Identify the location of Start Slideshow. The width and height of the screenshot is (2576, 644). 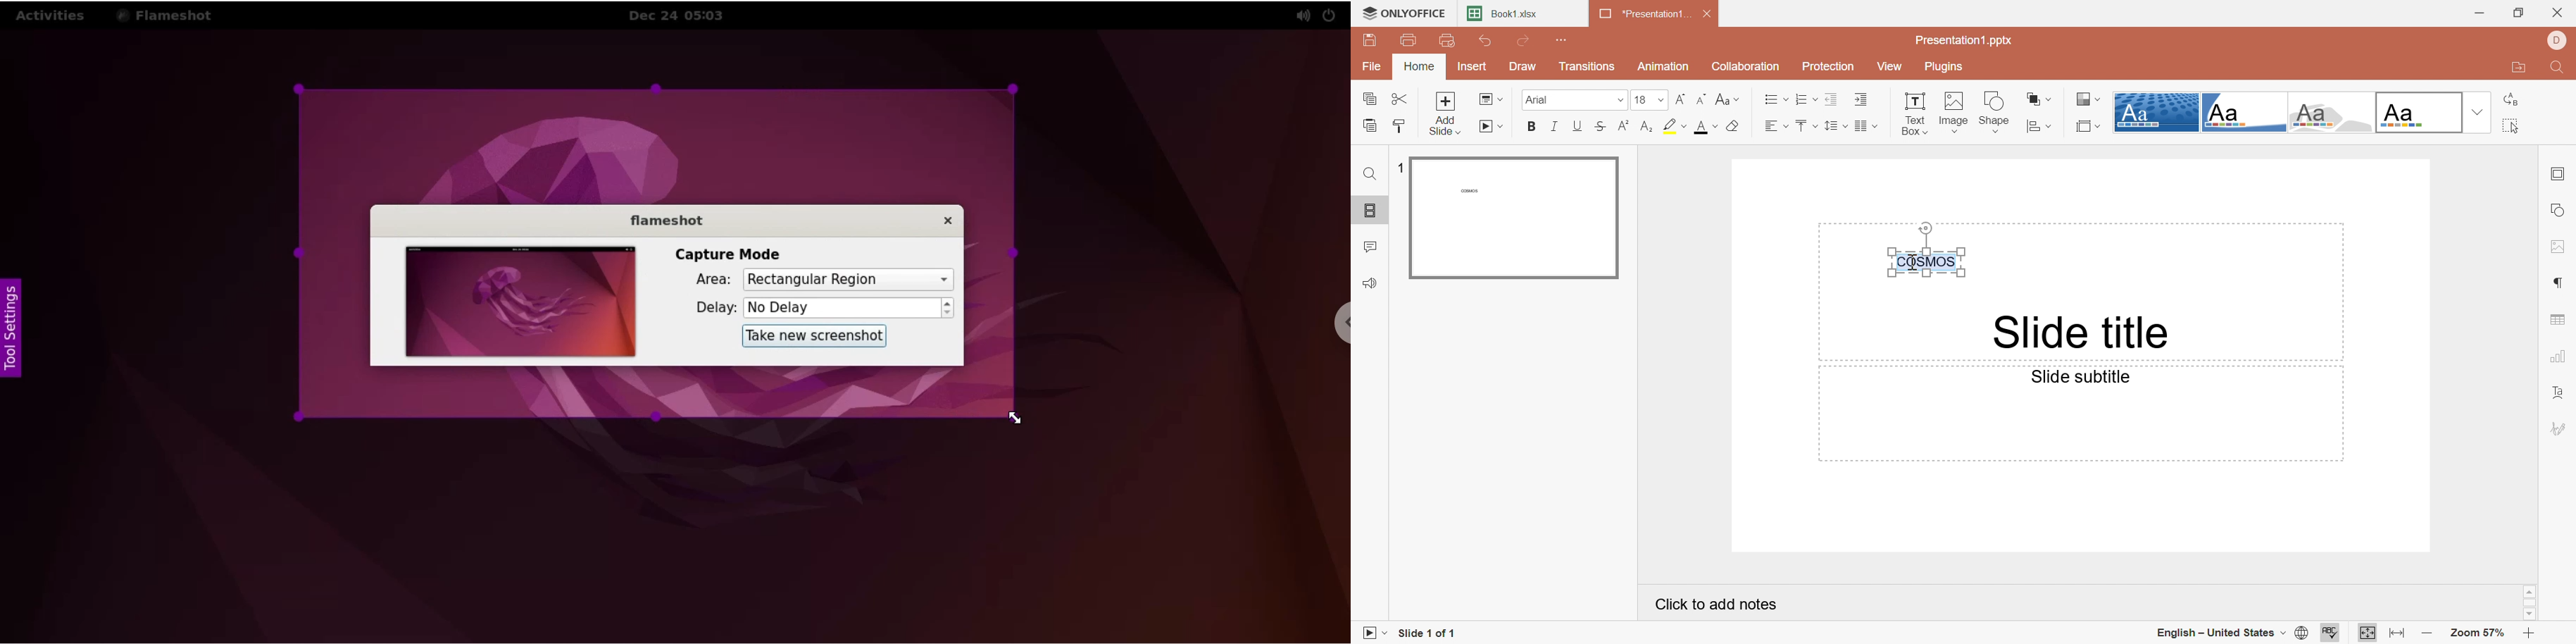
(1377, 633).